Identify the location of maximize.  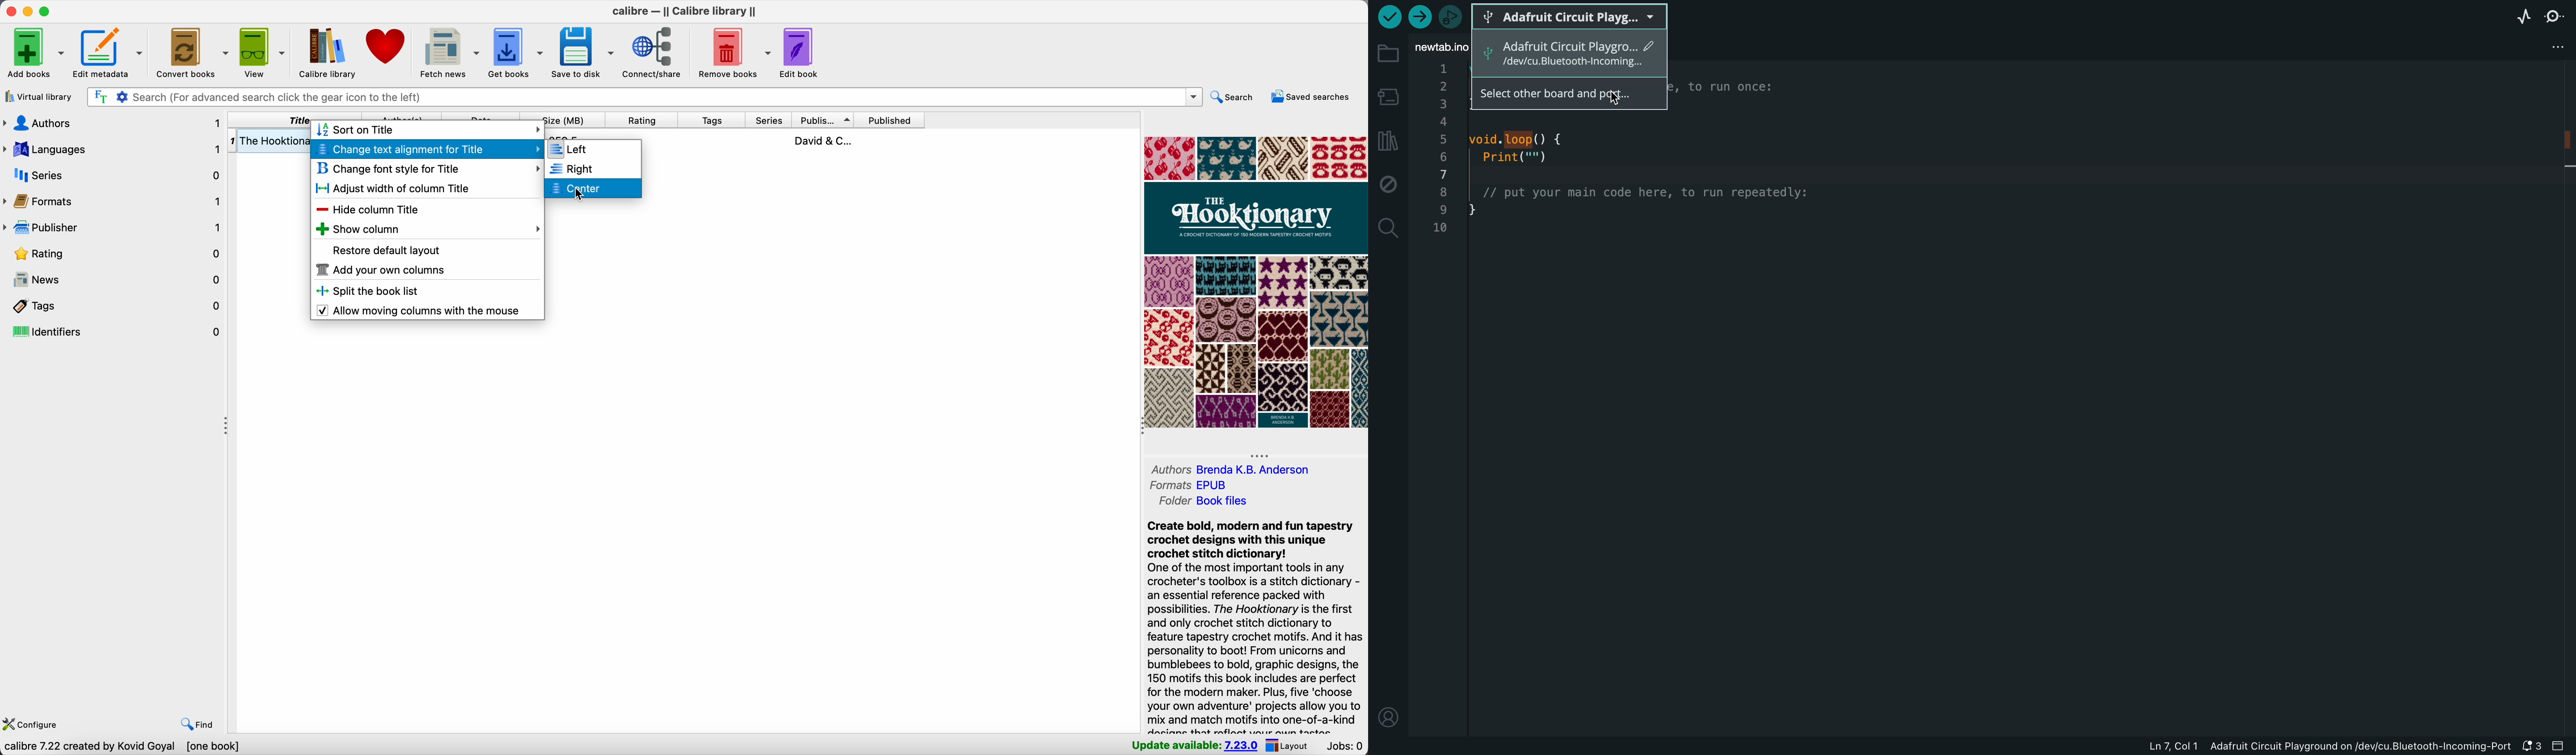
(46, 10).